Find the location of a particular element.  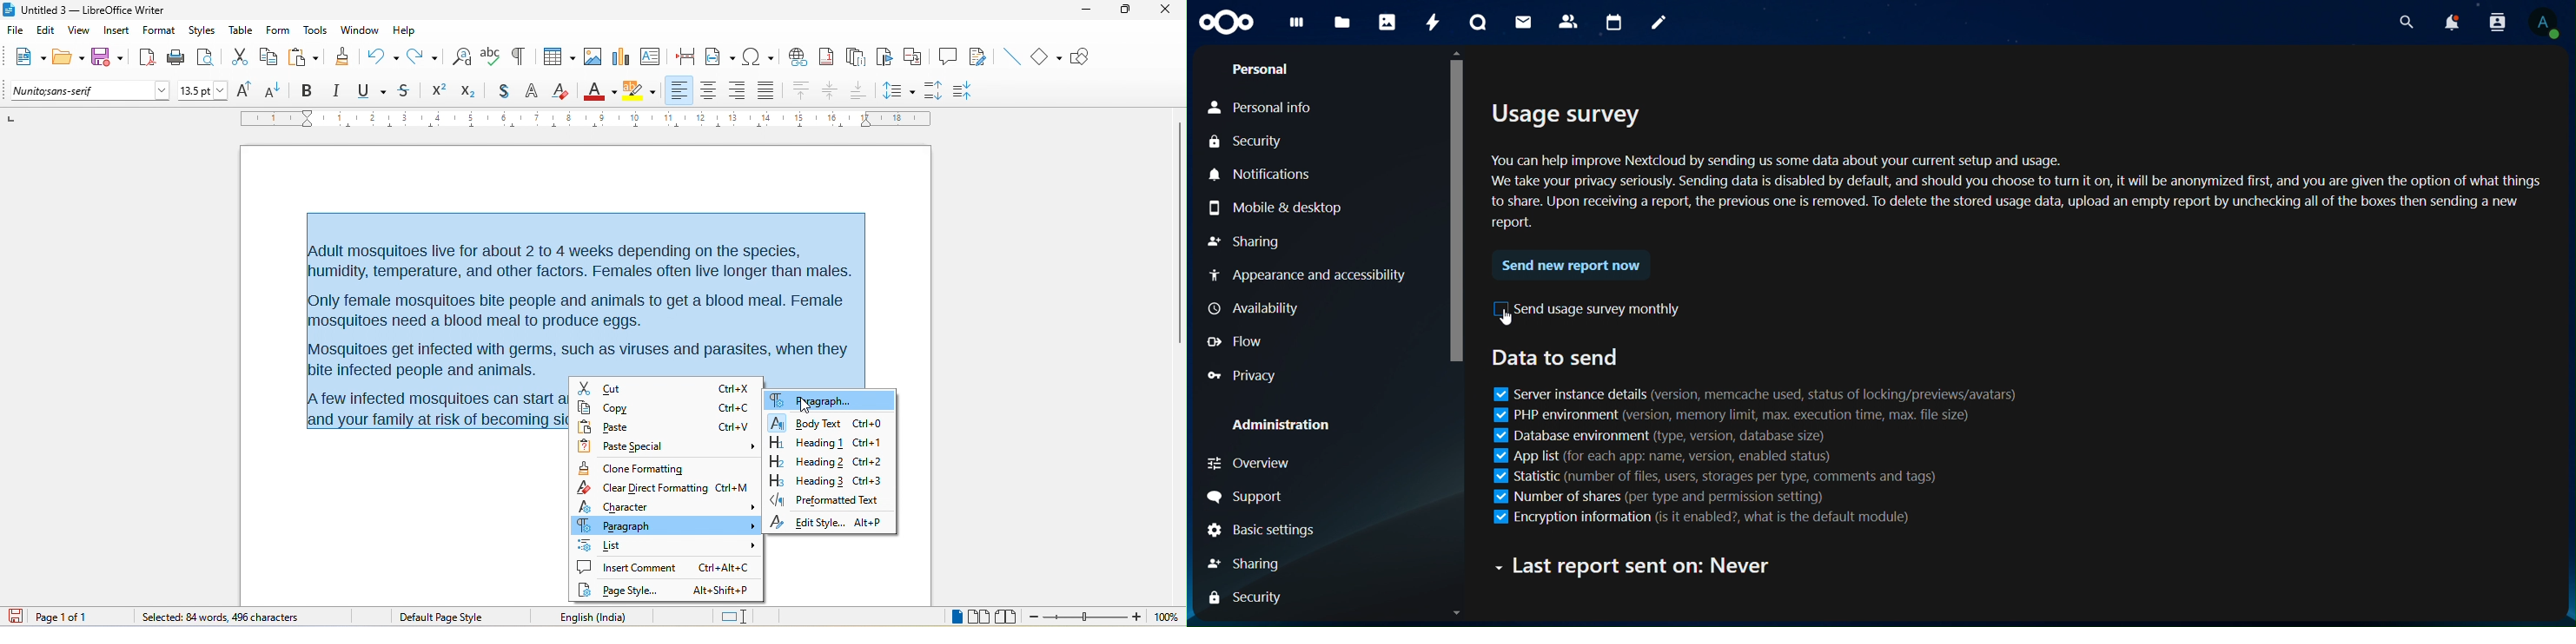

toggle formatting marks is located at coordinates (518, 56).